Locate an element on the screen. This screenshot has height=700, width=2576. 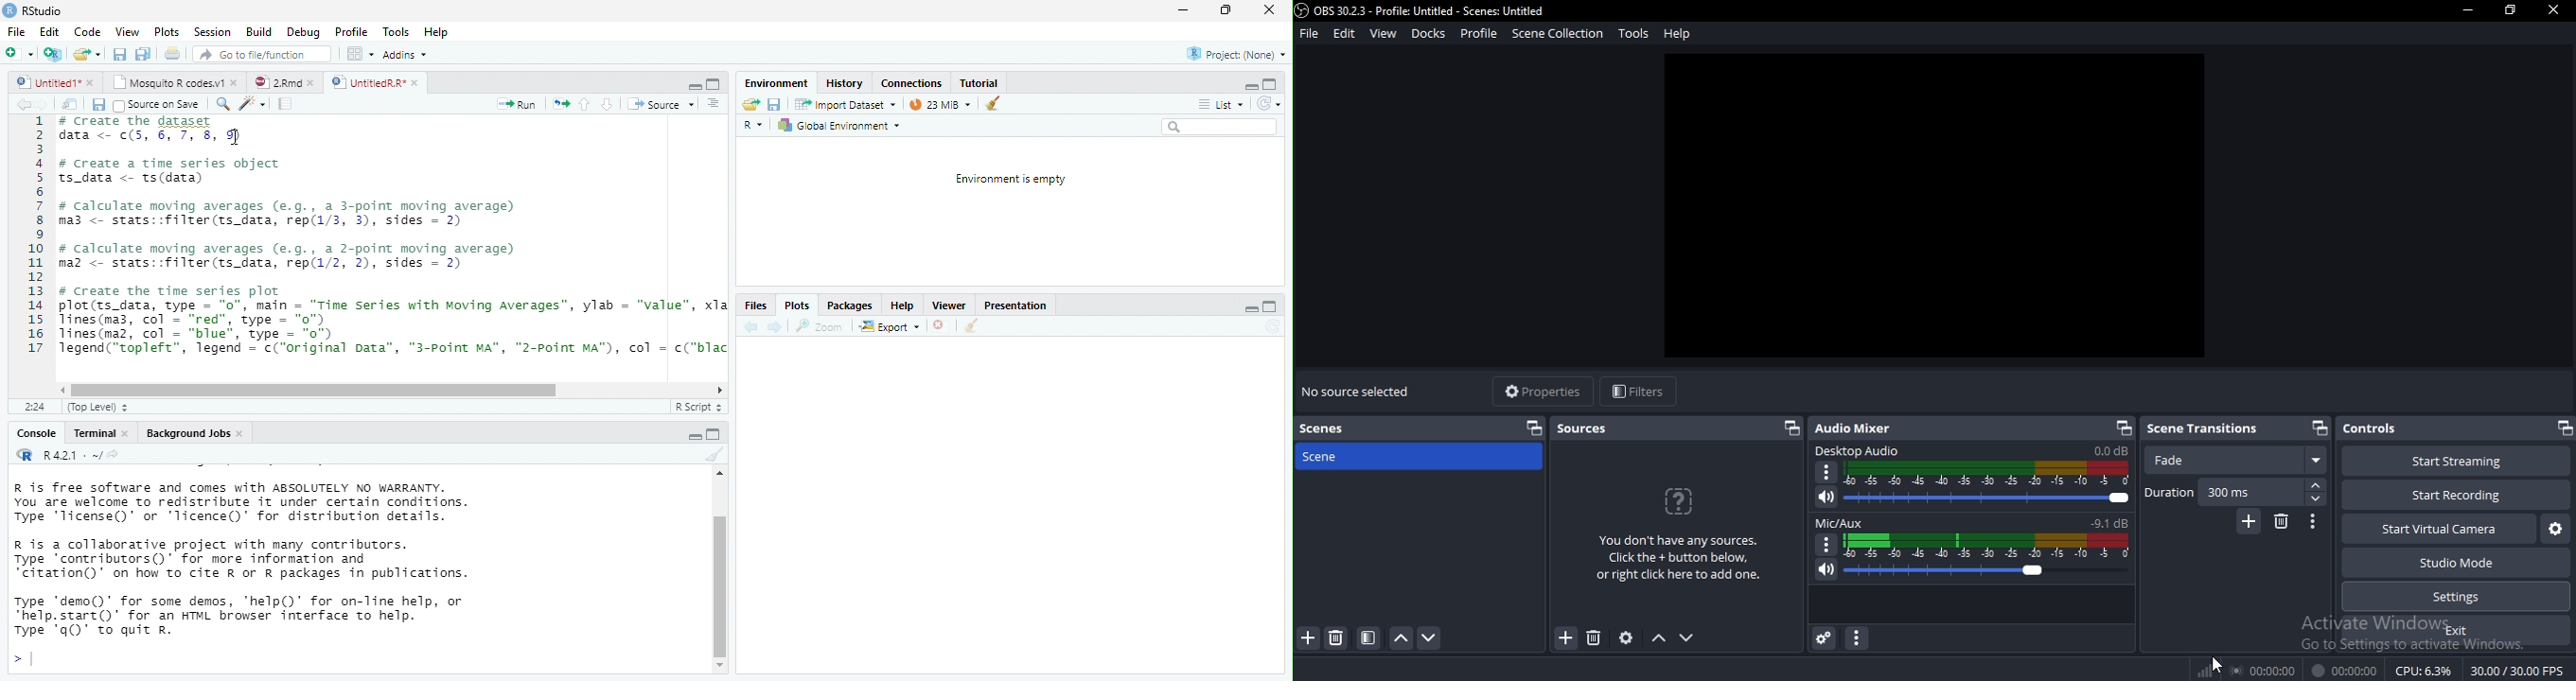
Presentation is located at coordinates (1014, 307).